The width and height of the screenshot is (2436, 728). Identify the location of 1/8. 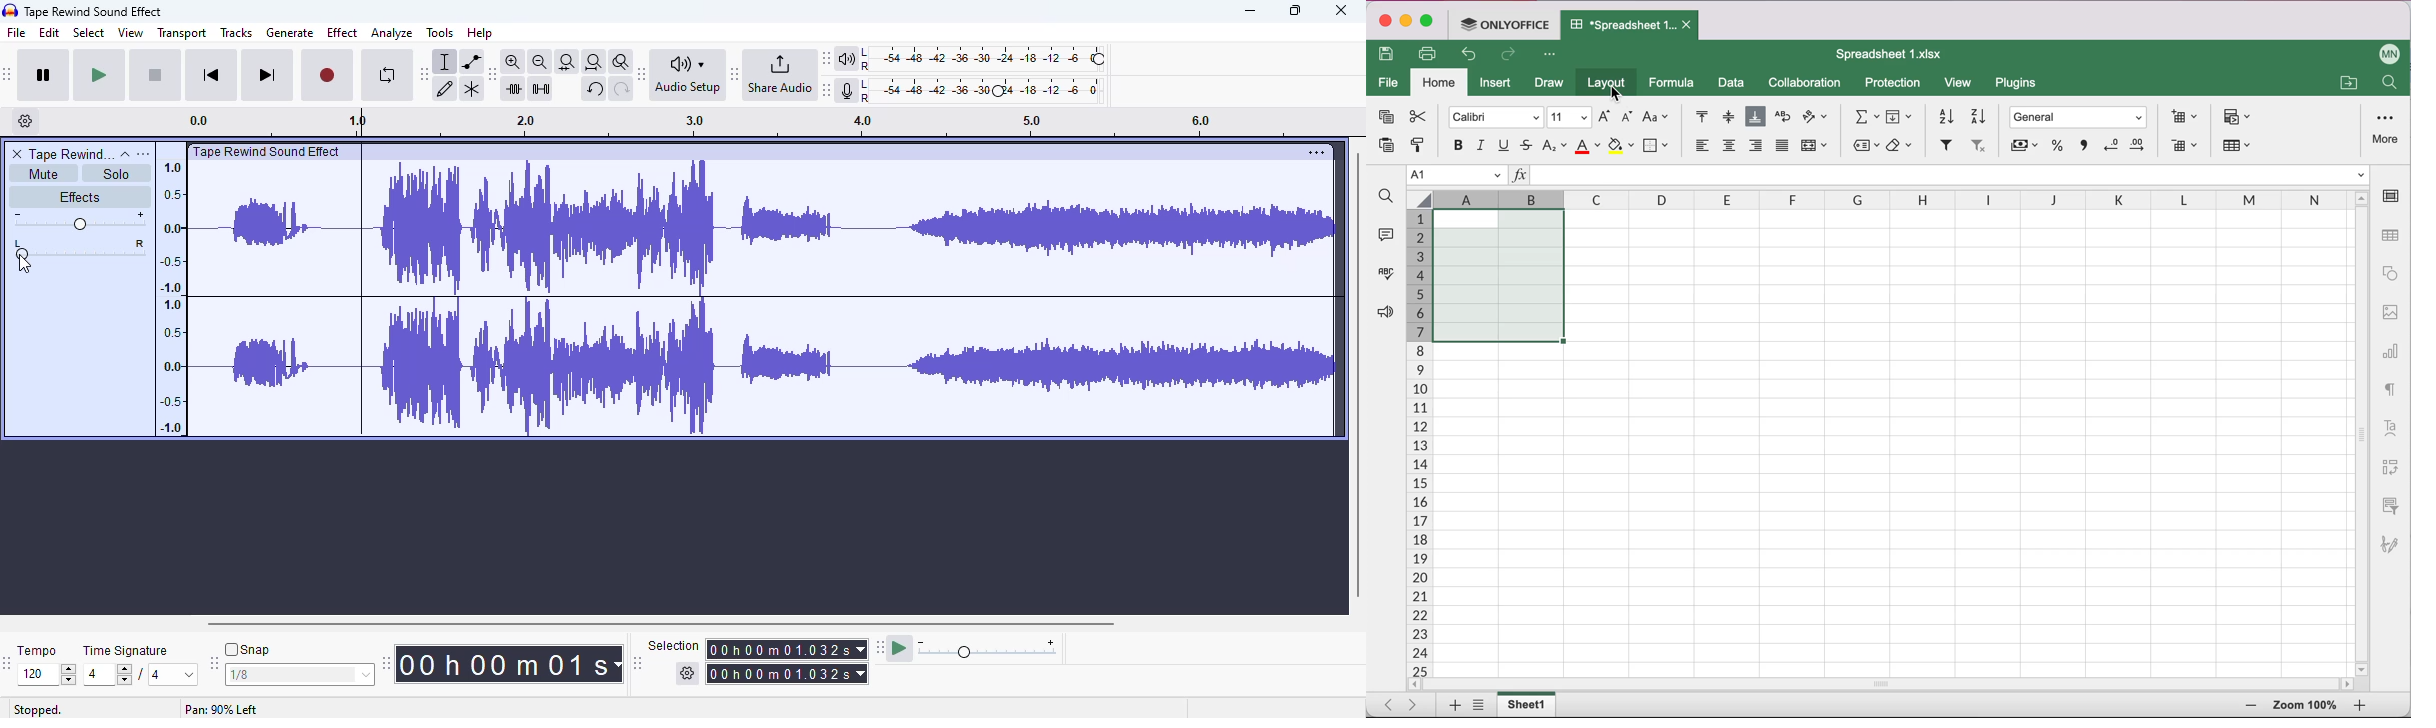
(298, 675).